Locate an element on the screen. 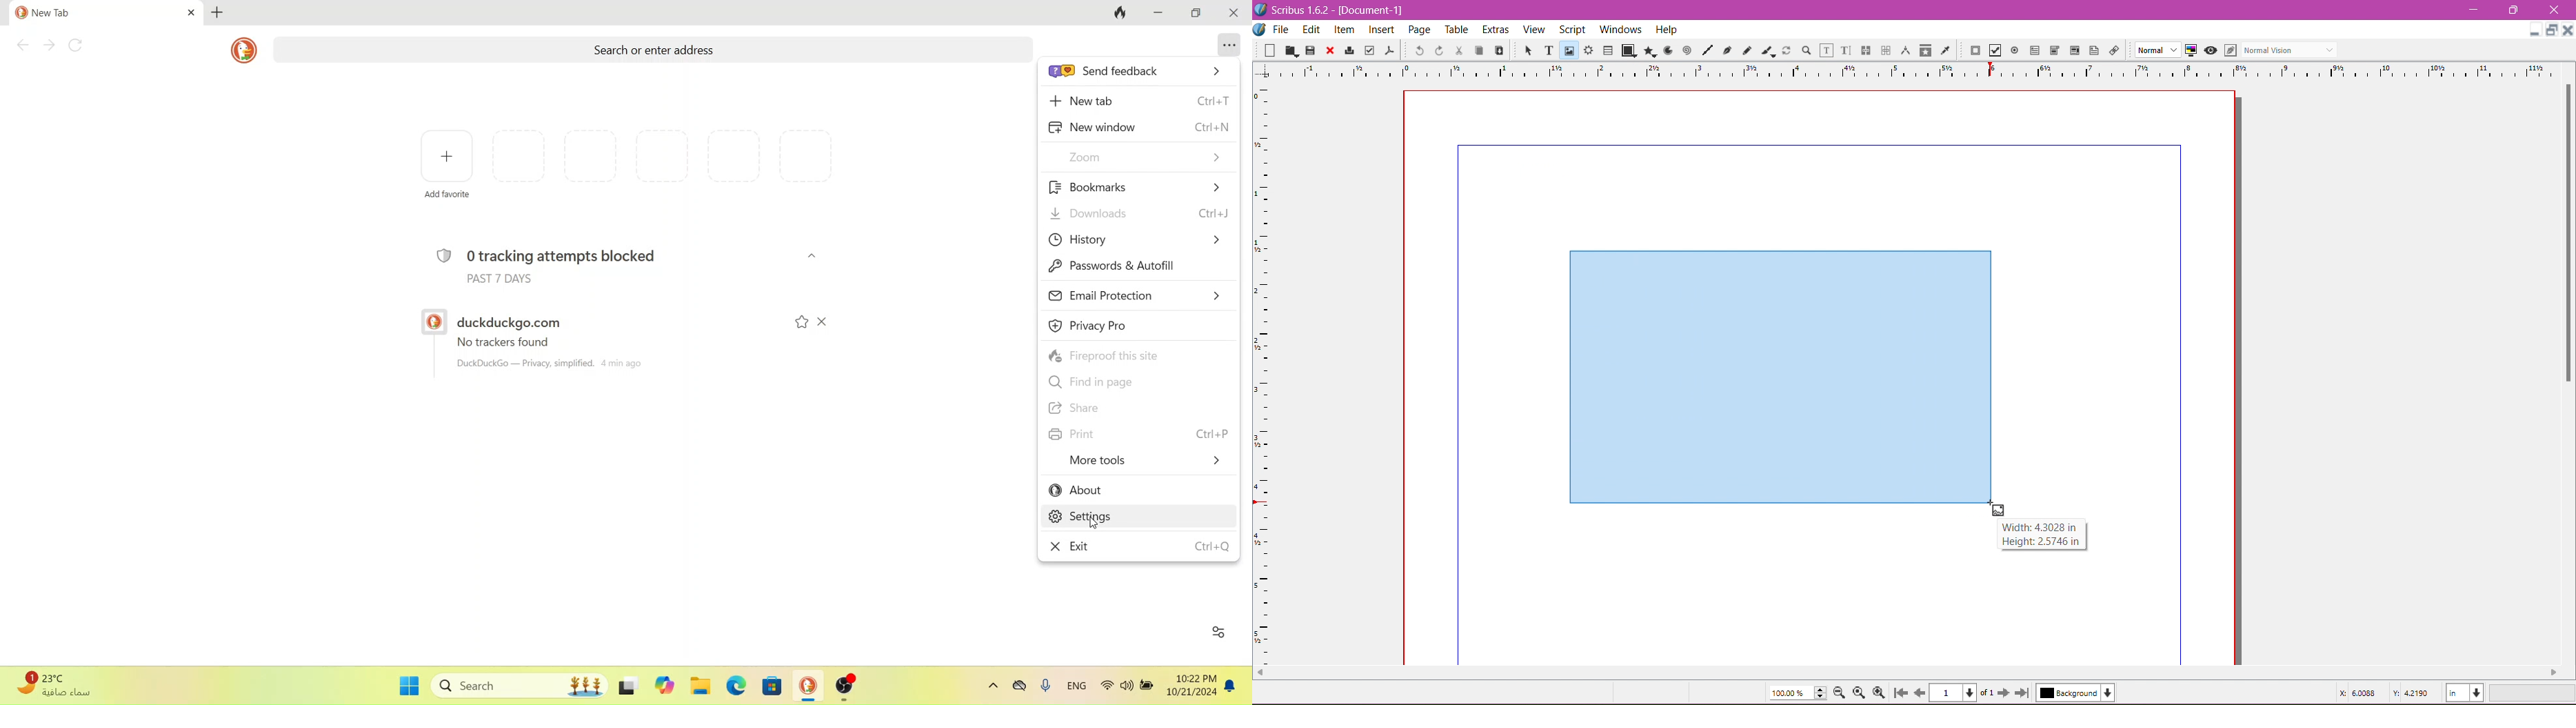 The image size is (2576, 728). Select visual appearance of the display is located at coordinates (2292, 50).